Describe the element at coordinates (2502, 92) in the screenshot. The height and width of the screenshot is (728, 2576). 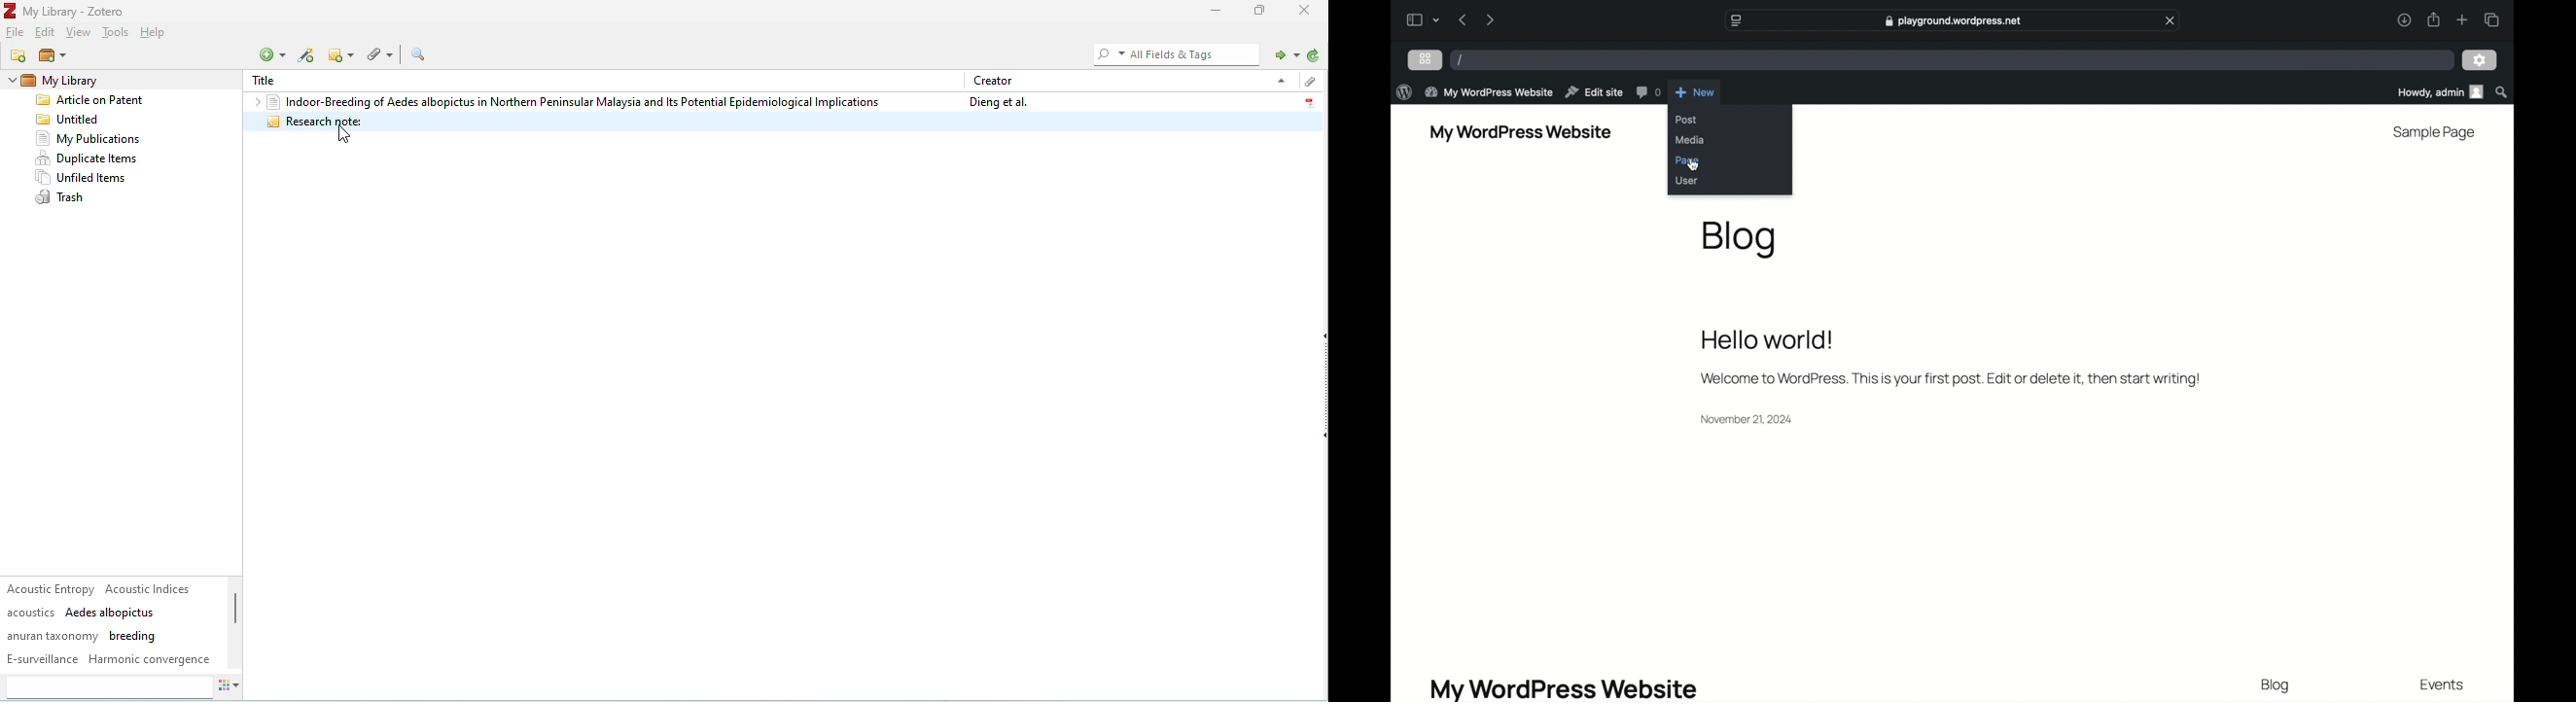
I see `search` at that location.